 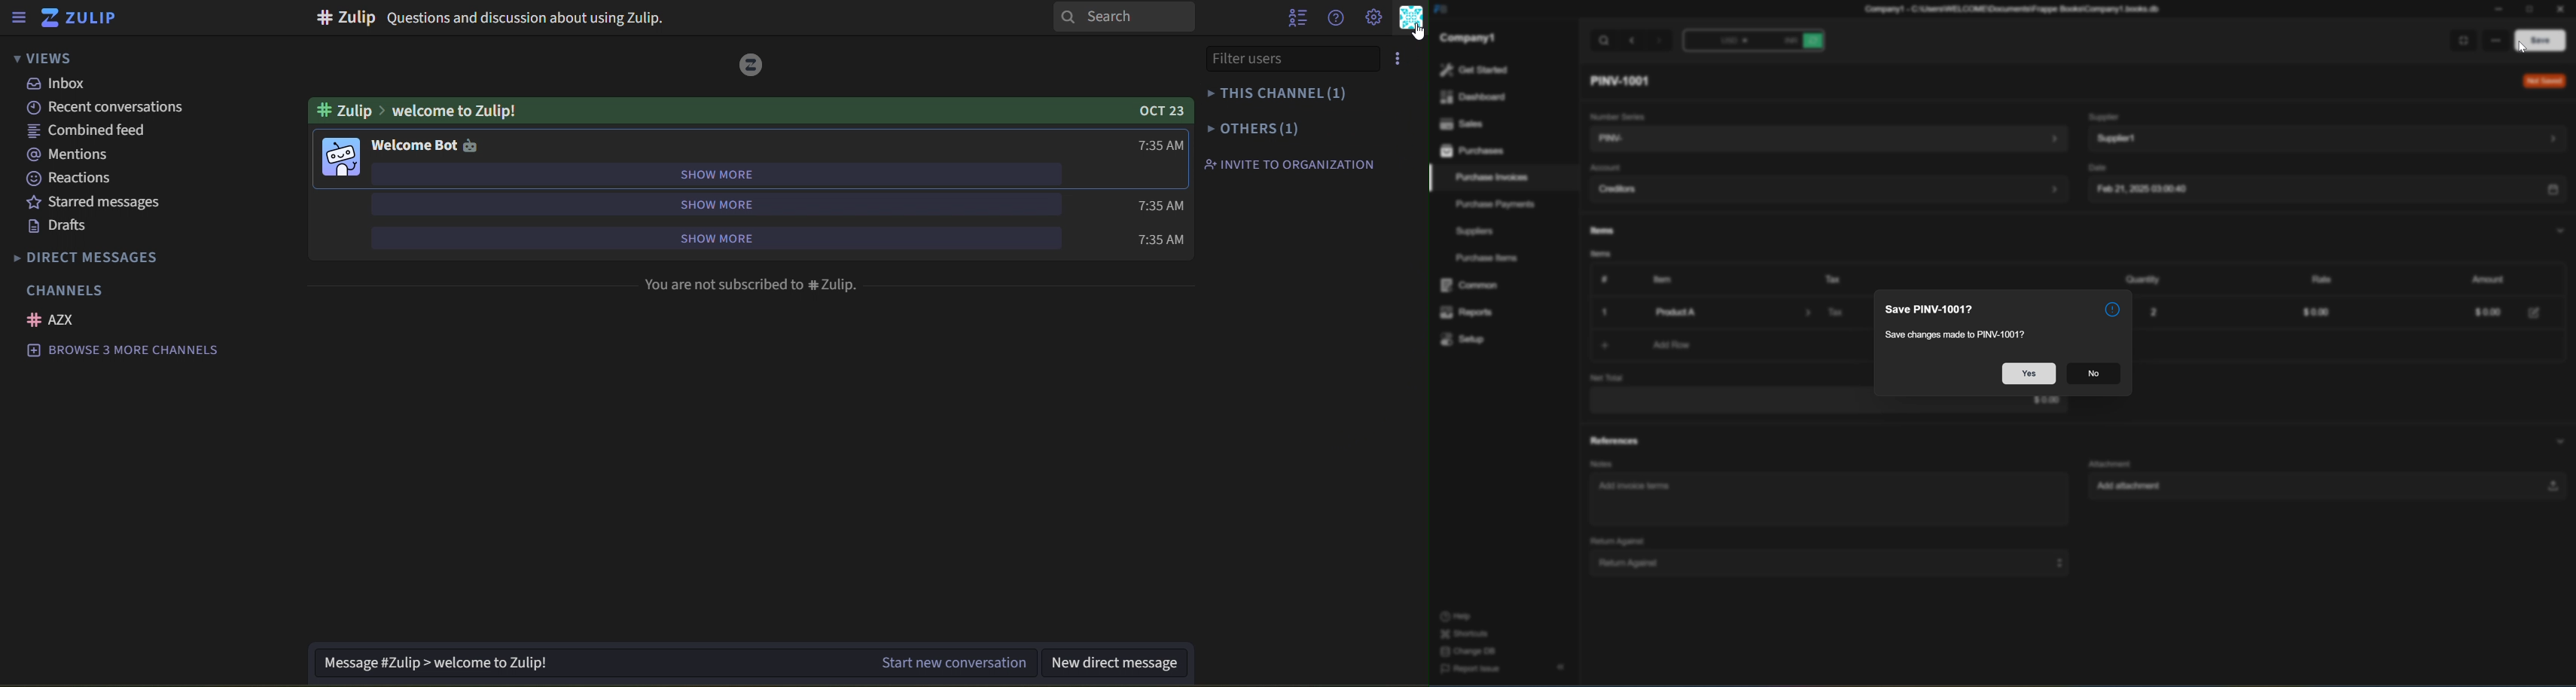 I want to click on personal menu, so click(x=1412, y=18).